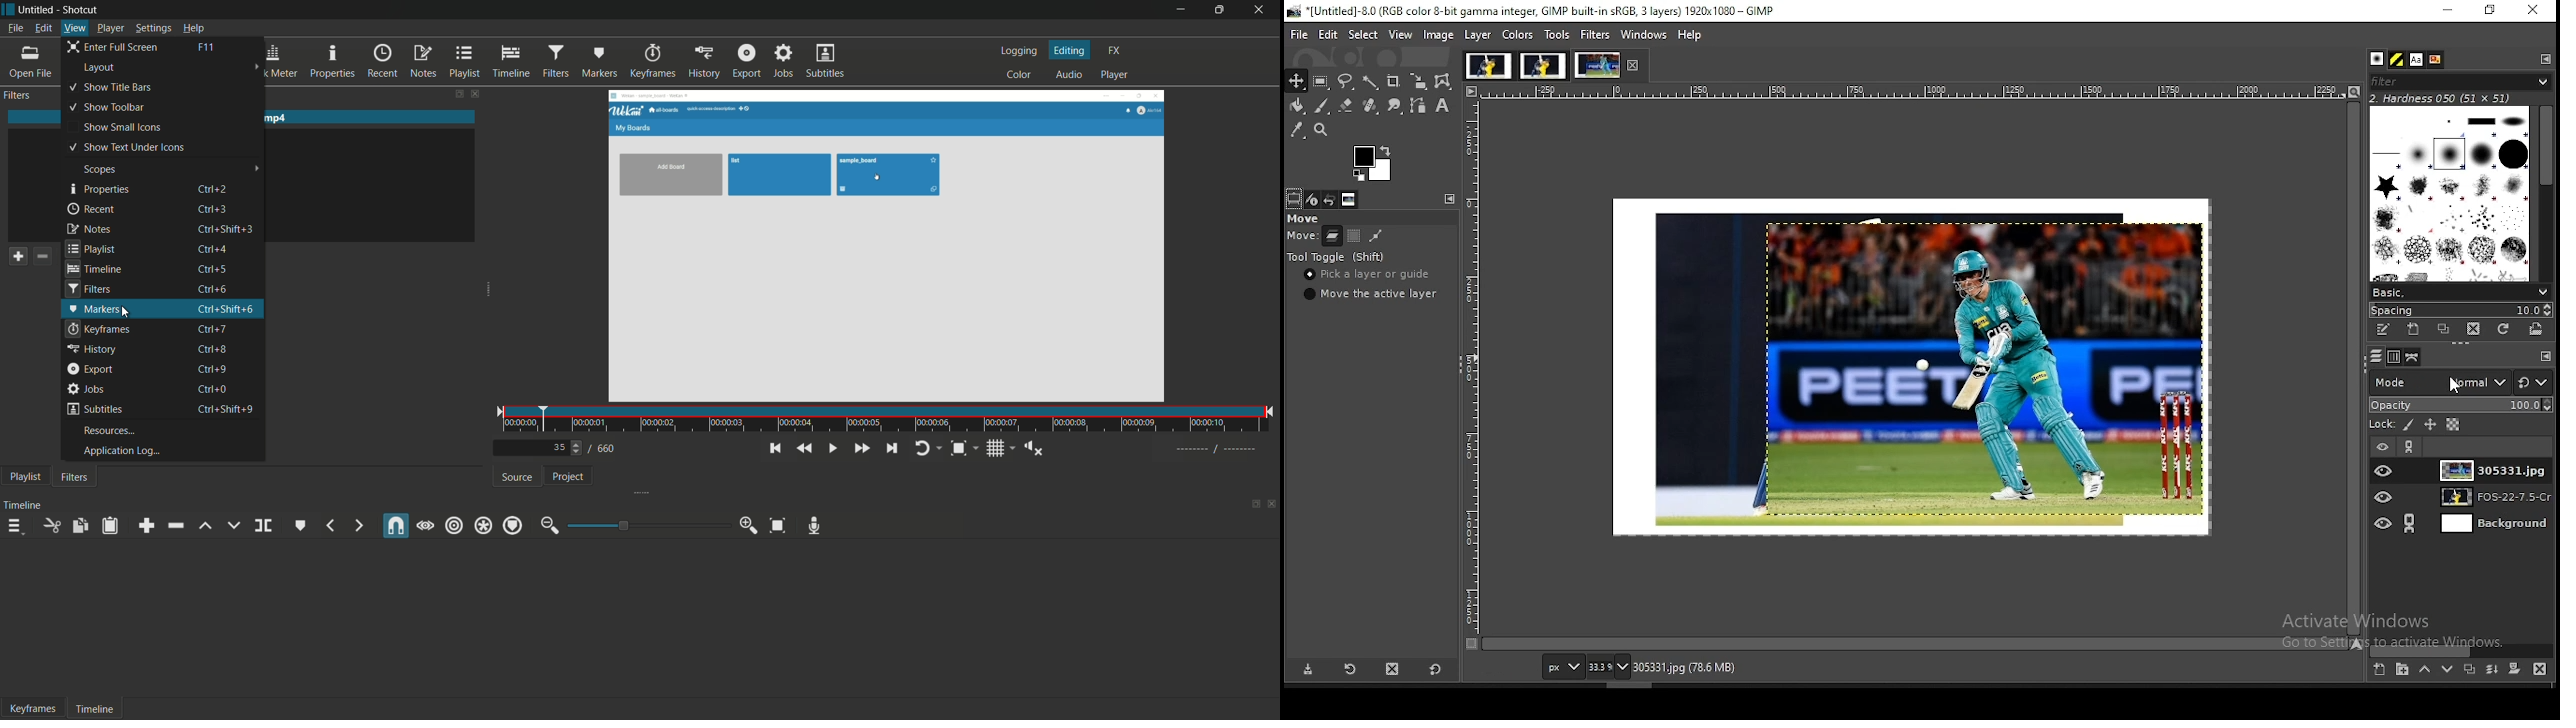  I want to click on layer visibility on/off, so click(2384, 525).